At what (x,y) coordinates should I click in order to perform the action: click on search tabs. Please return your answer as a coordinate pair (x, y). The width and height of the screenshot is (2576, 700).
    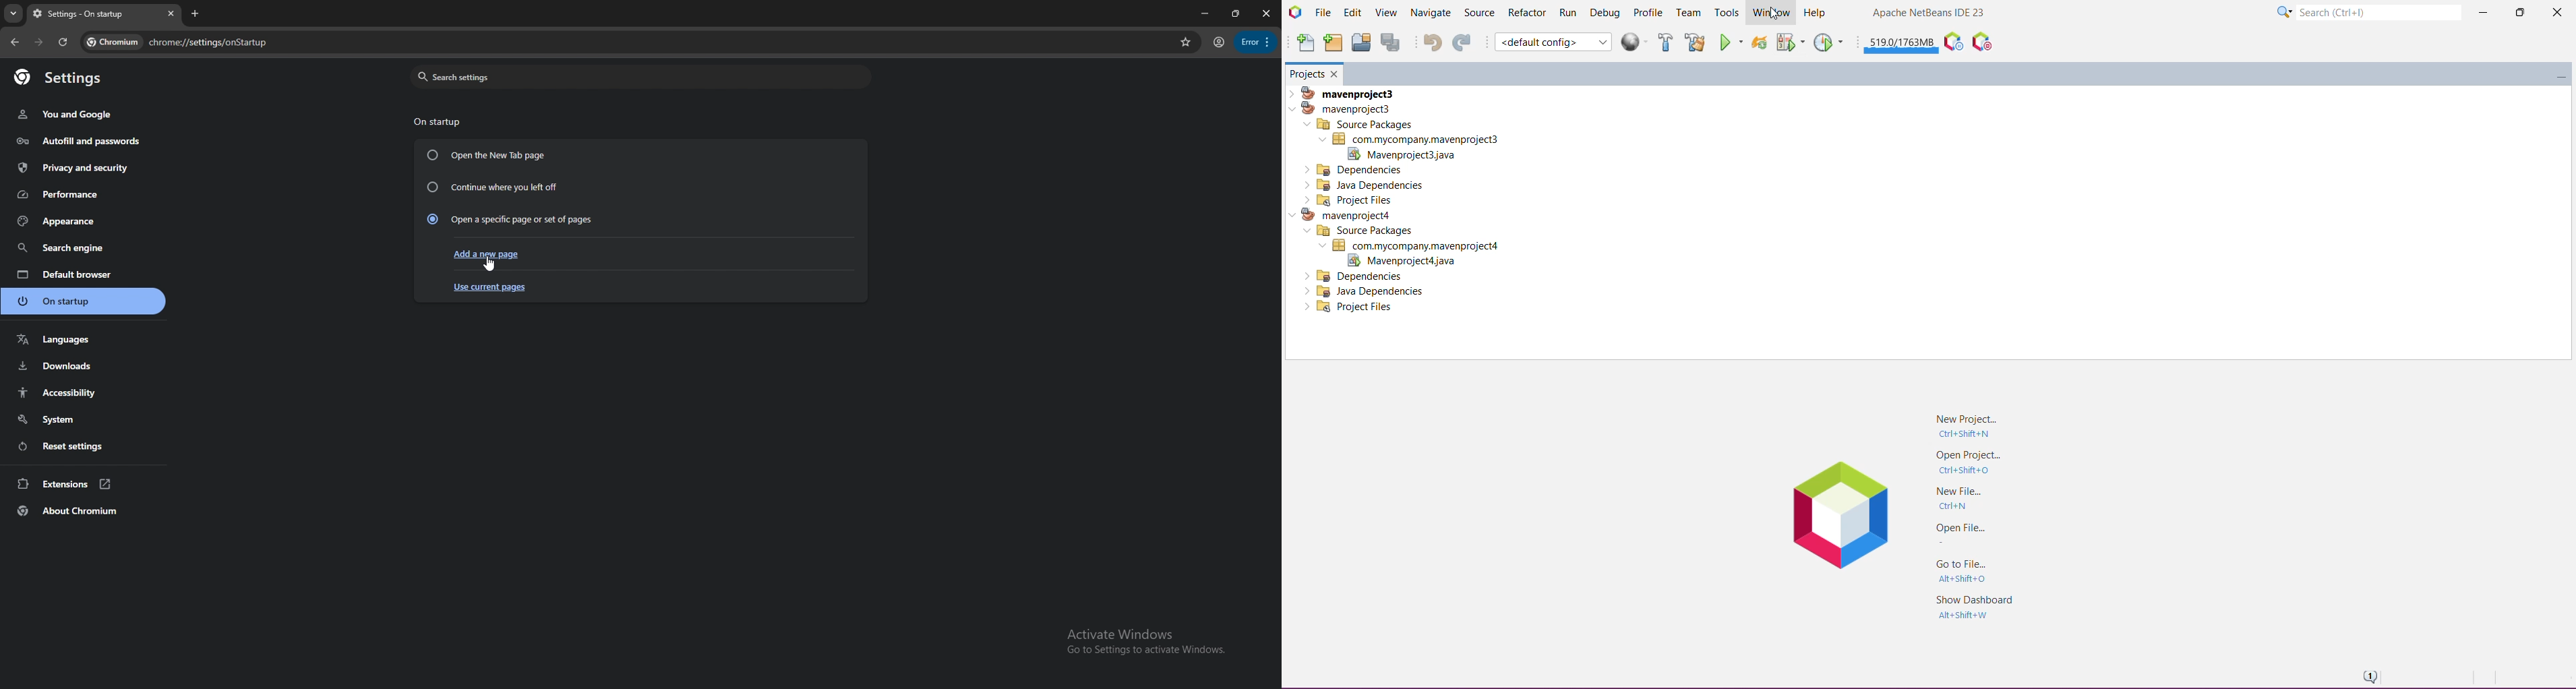
    Looking at the image, I should click on (13, 14).